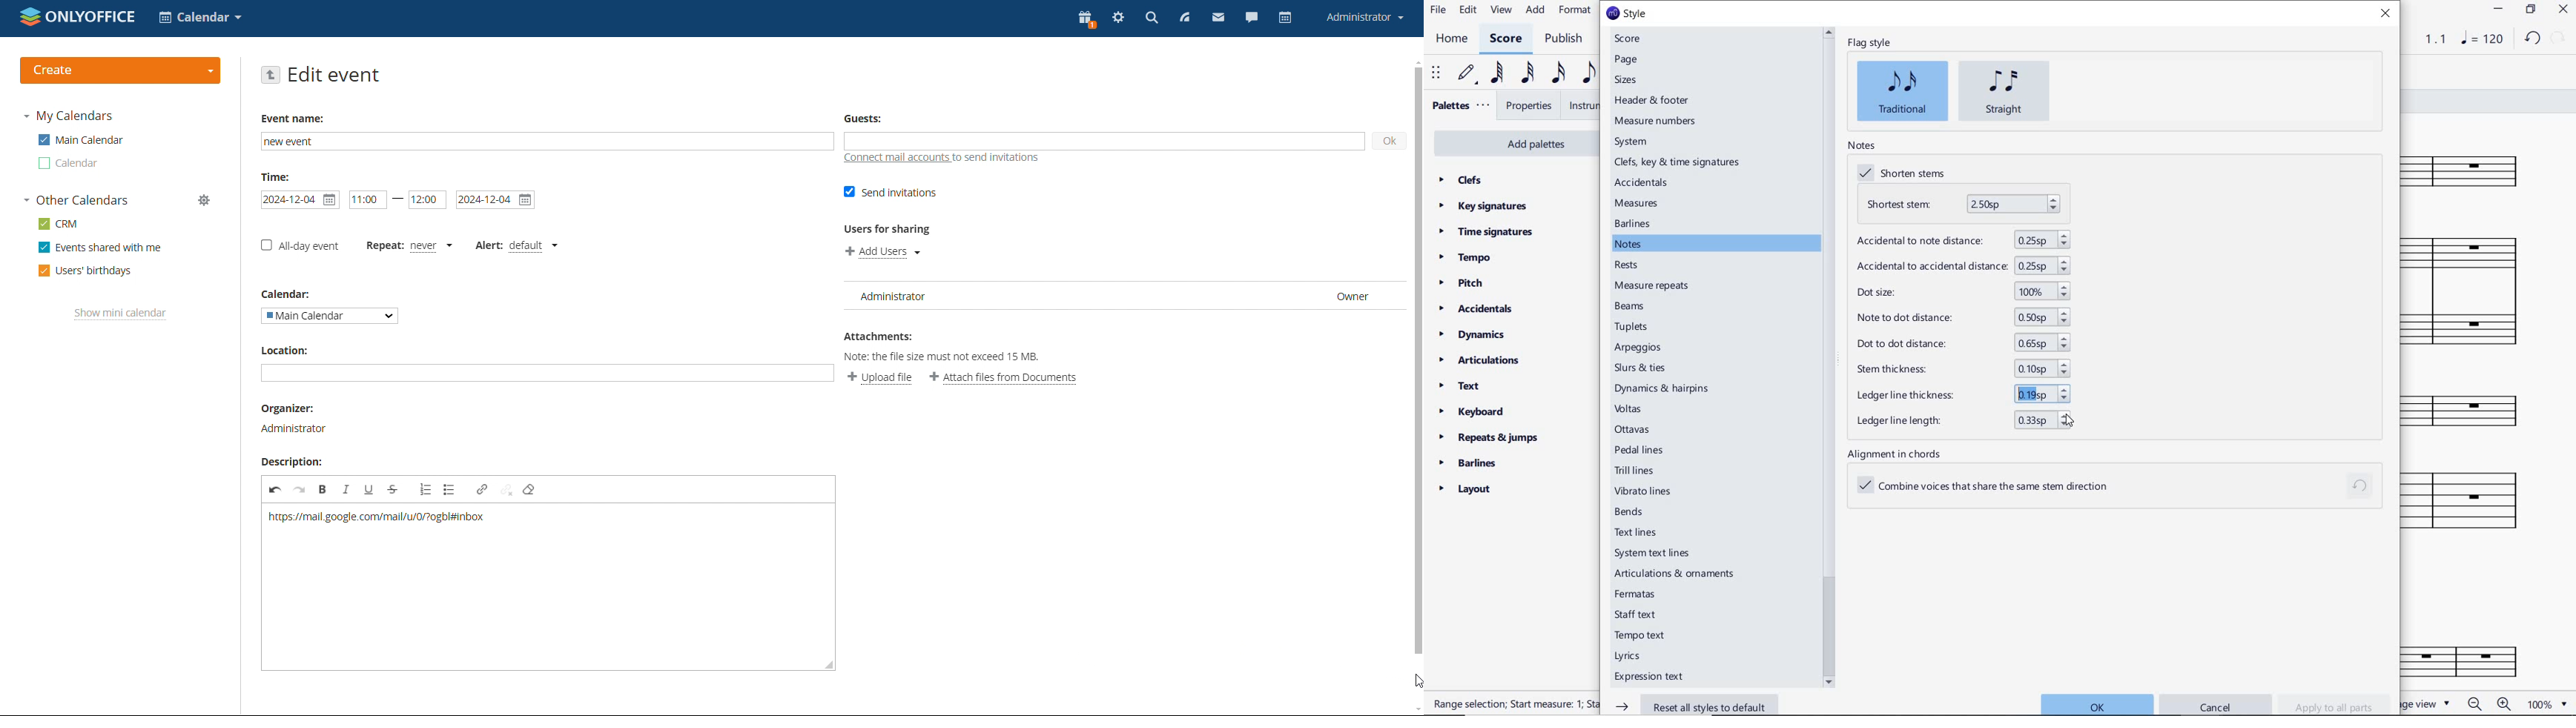 The image size is (2576, 728). Describe the element at coordinates (1962, 292) in the screenshot. I see `dot size` at that location.